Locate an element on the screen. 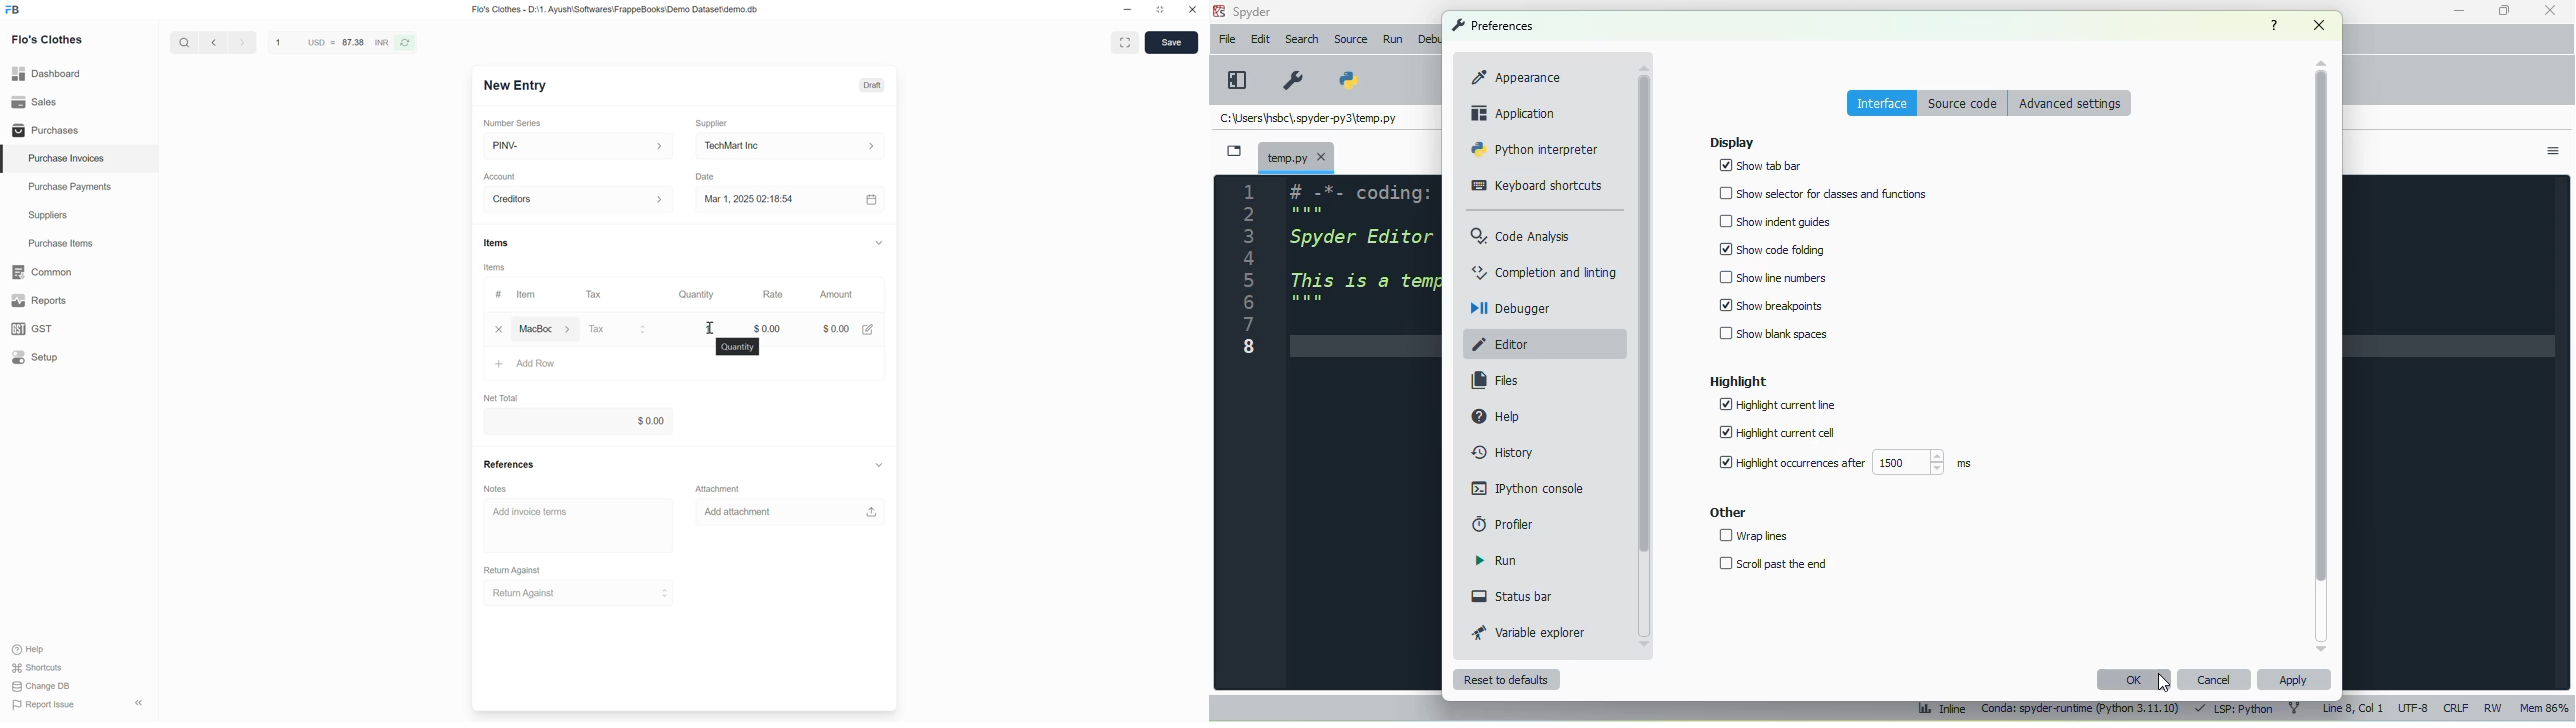 This screenshot has height=728, width=2576. References is located at coordinates (509, 464).